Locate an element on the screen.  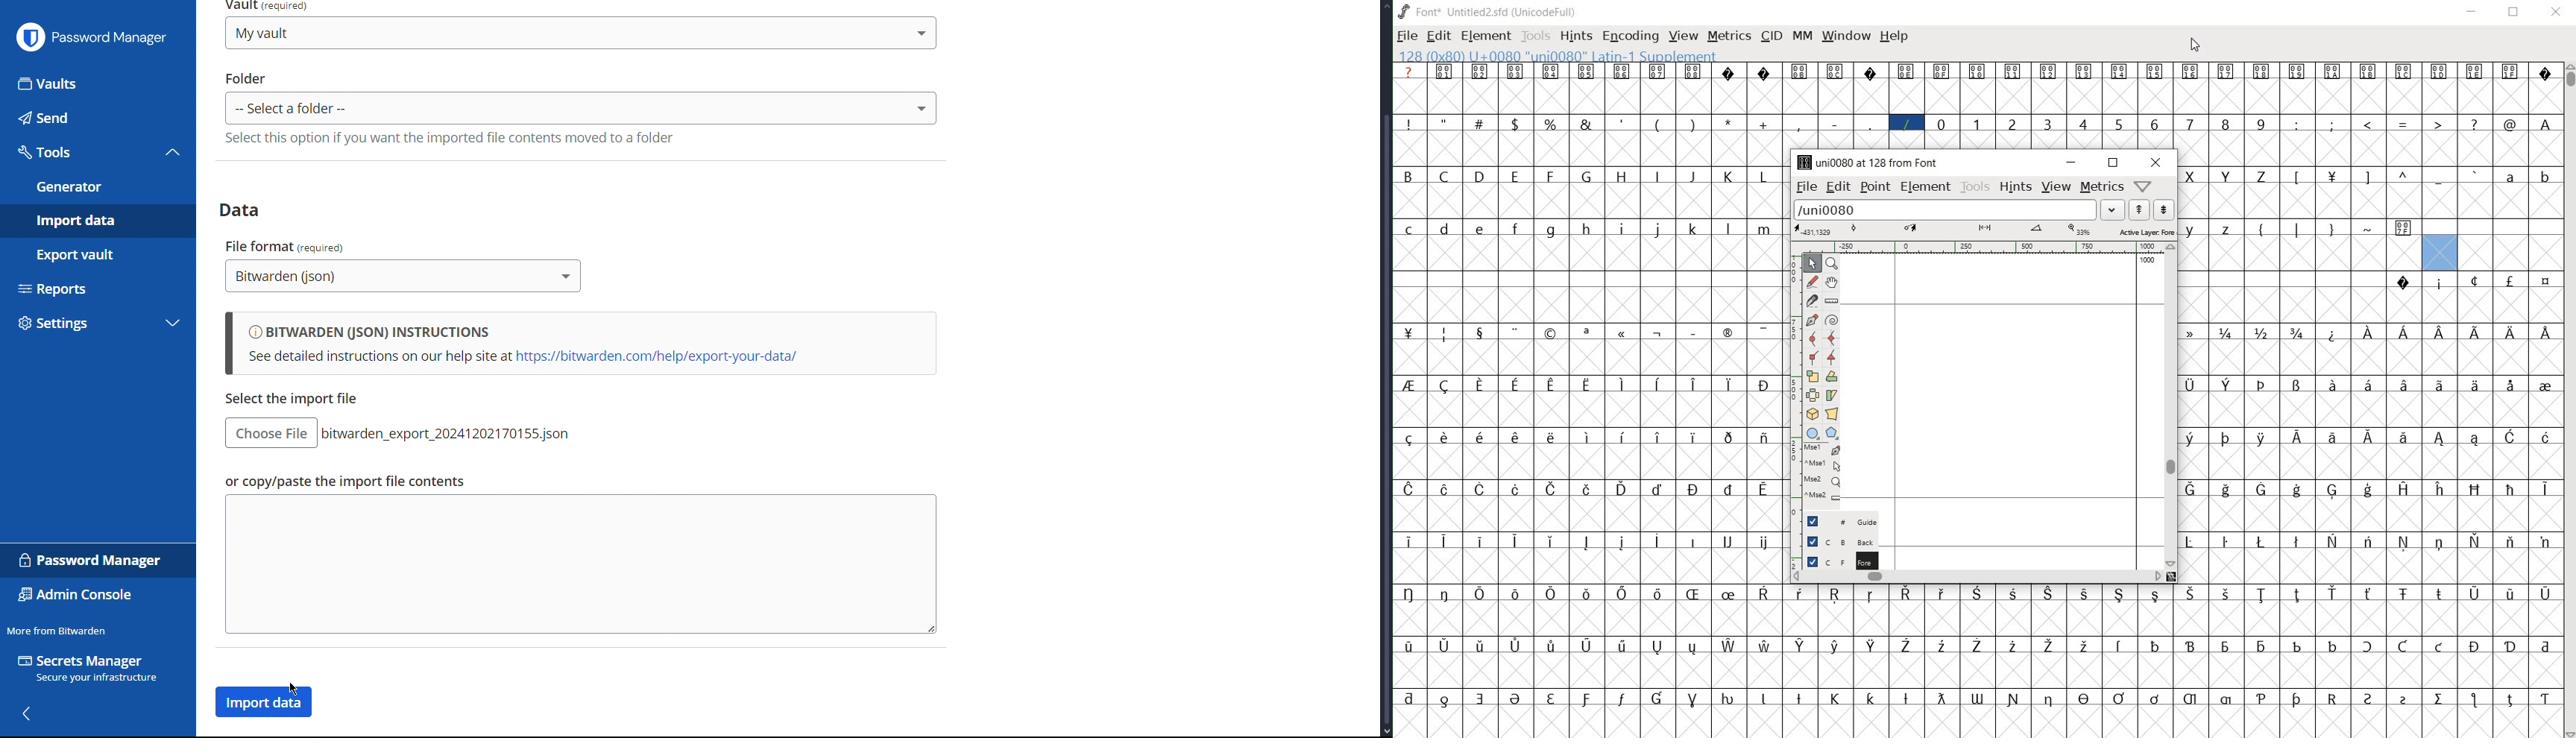
file is located at coordinates (1802, 187).